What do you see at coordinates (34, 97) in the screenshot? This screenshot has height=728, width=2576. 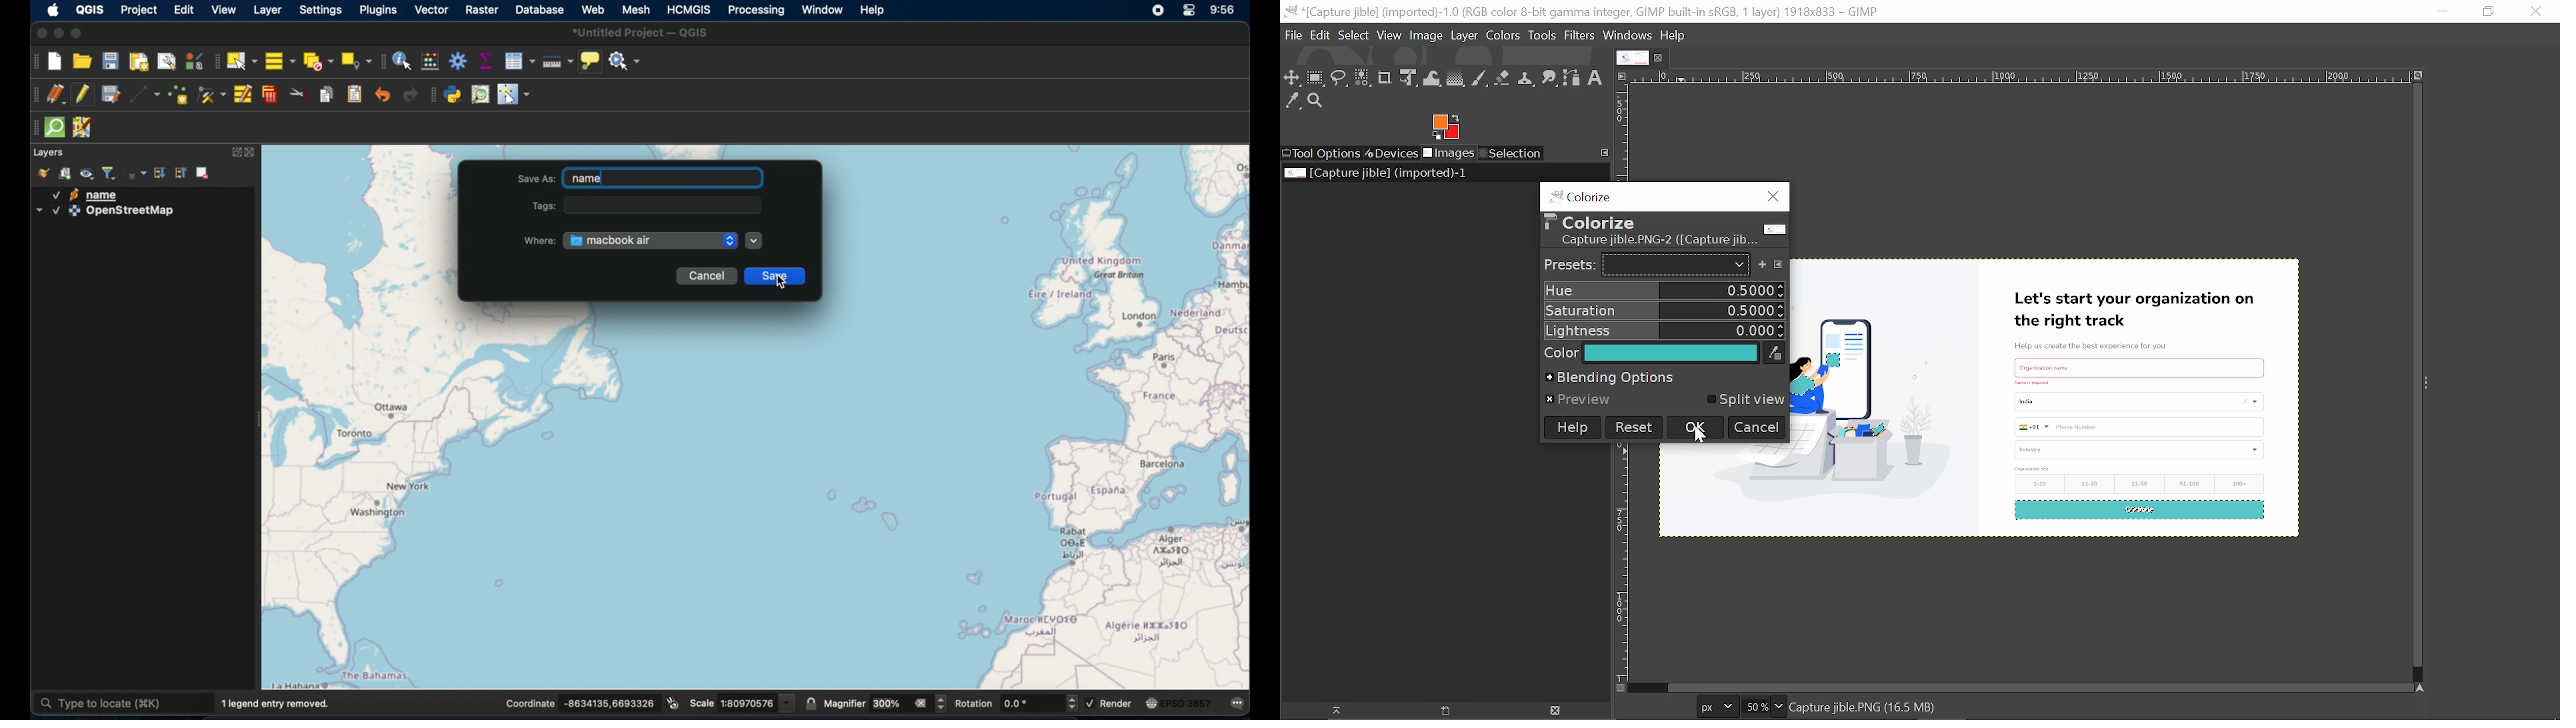 I see `digitizing toolbar` at bounding box center [34, 97].